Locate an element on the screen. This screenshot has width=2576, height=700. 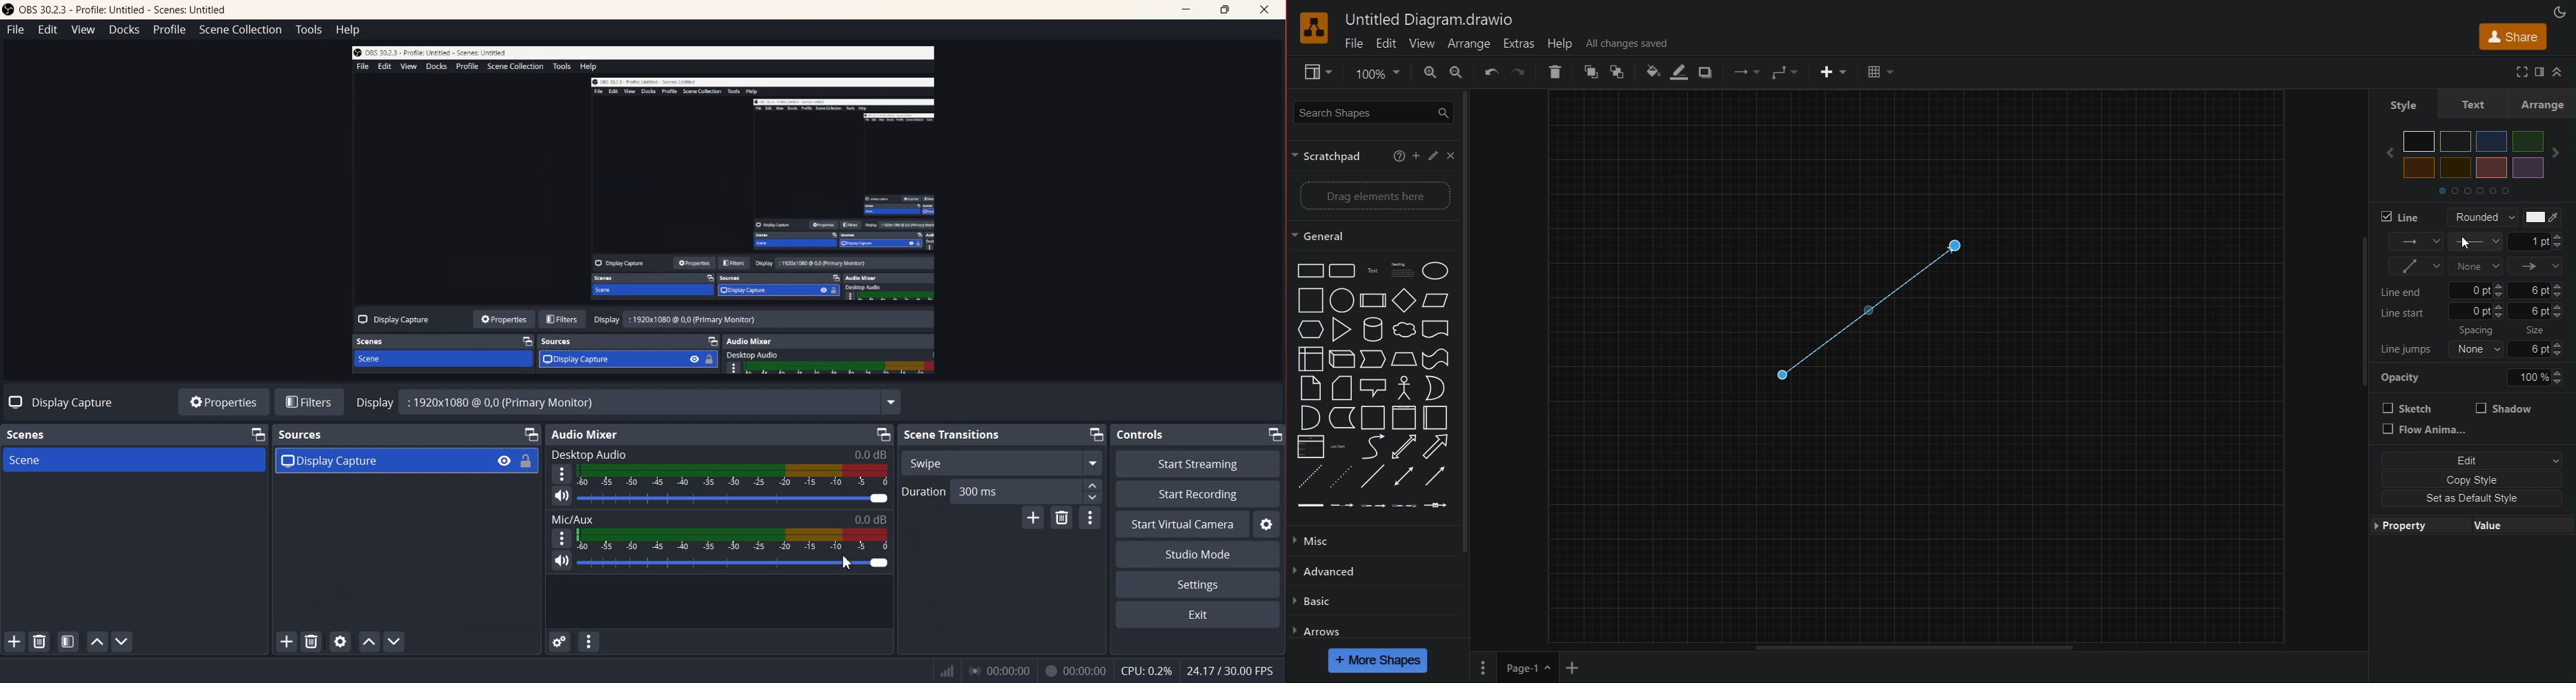
Property is located at coordinates (2412, 526).